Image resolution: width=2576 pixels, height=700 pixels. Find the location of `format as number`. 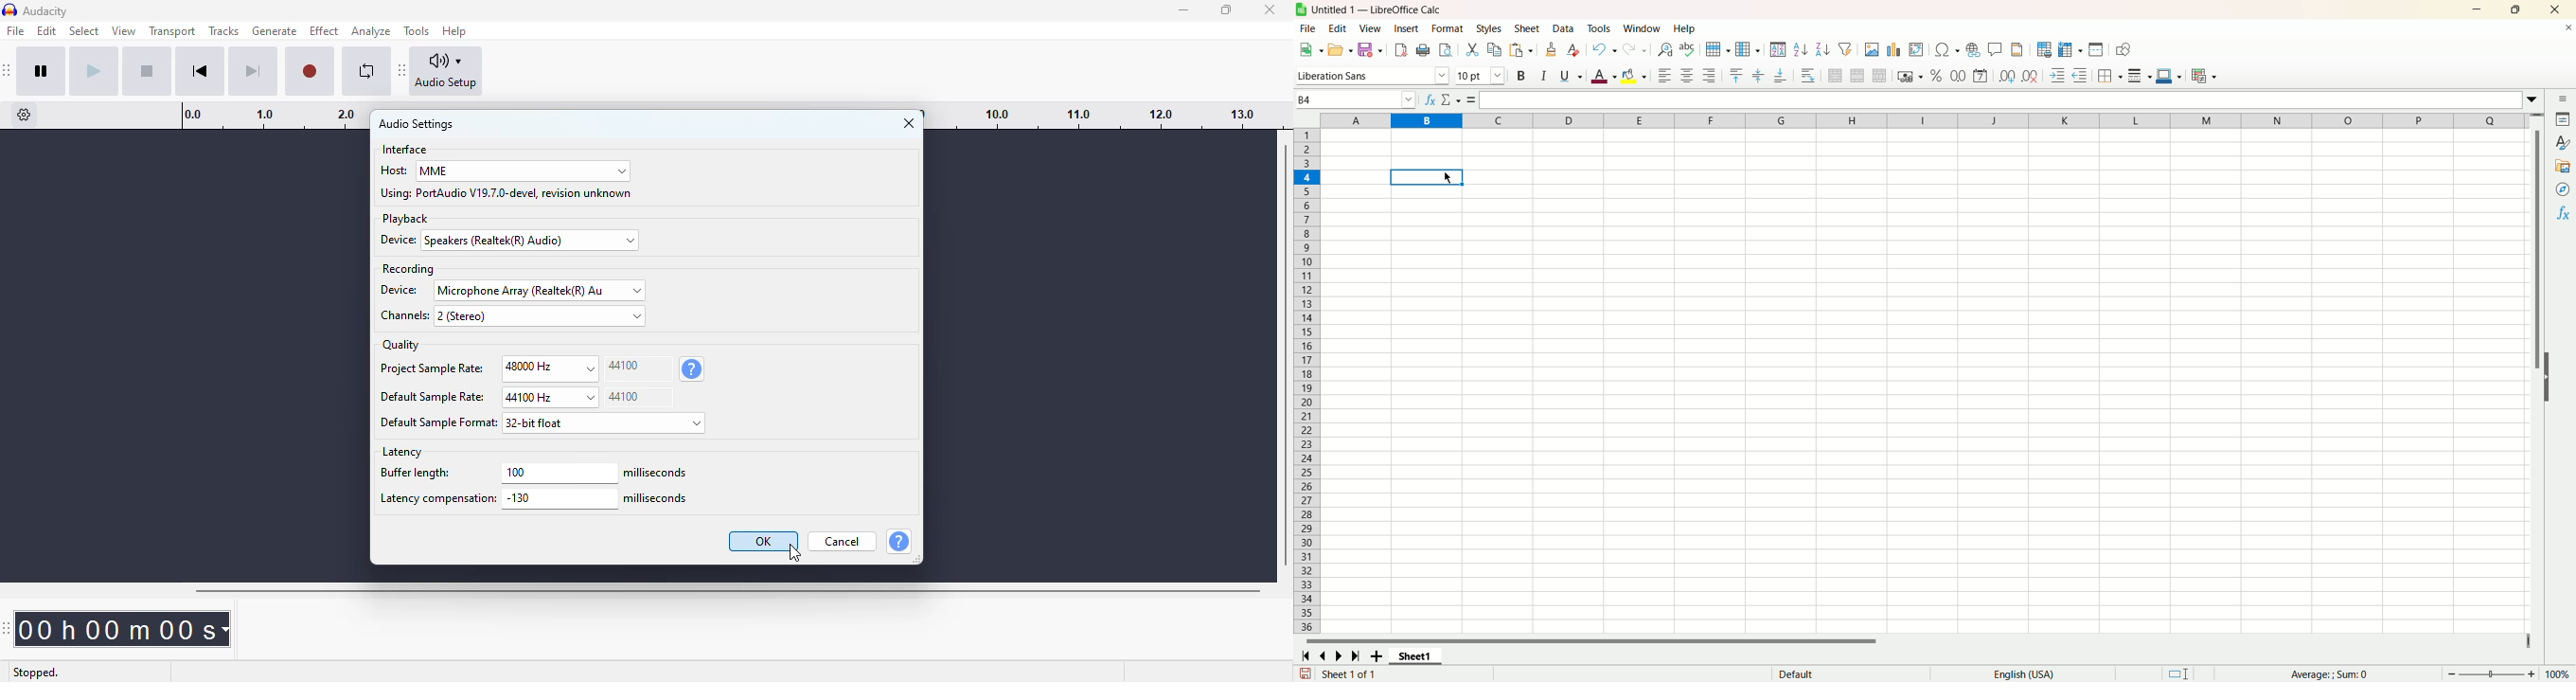

format as number is located at coordinates (1958, 76).